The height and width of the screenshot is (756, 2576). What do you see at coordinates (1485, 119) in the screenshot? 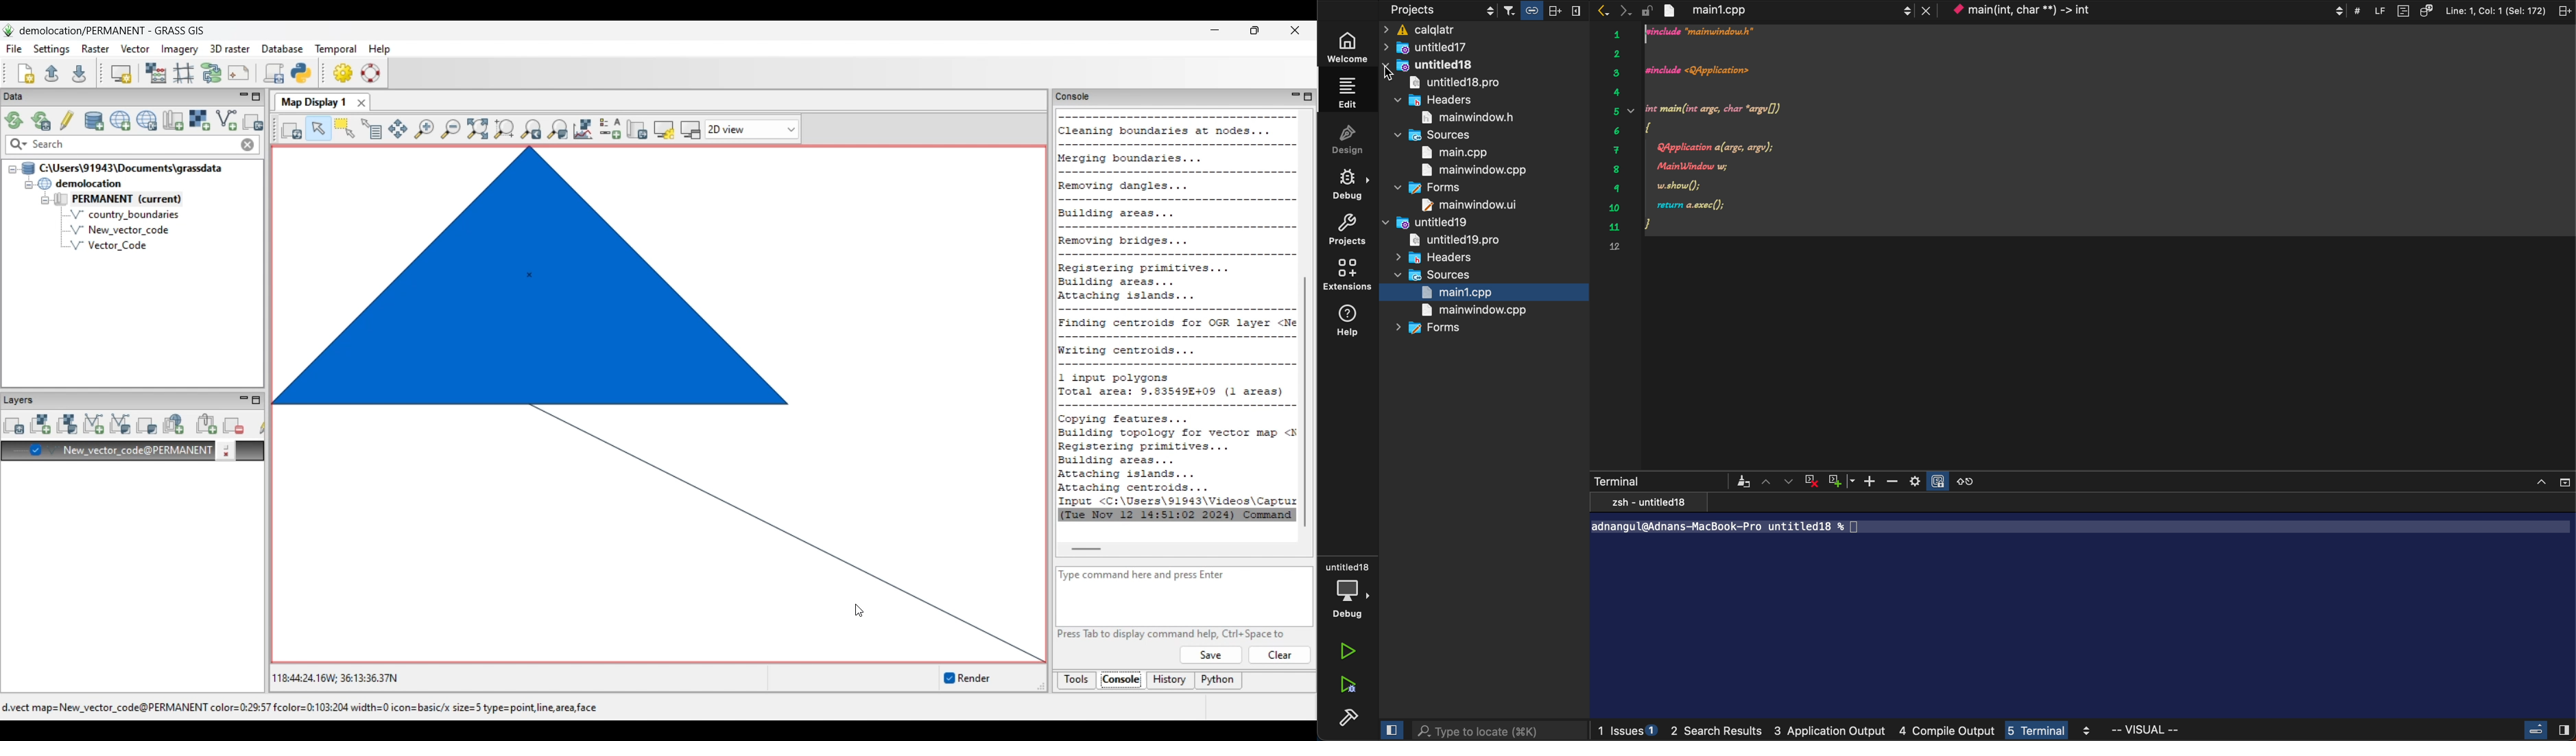
I see `main window` at bounding box center [1485, 119].